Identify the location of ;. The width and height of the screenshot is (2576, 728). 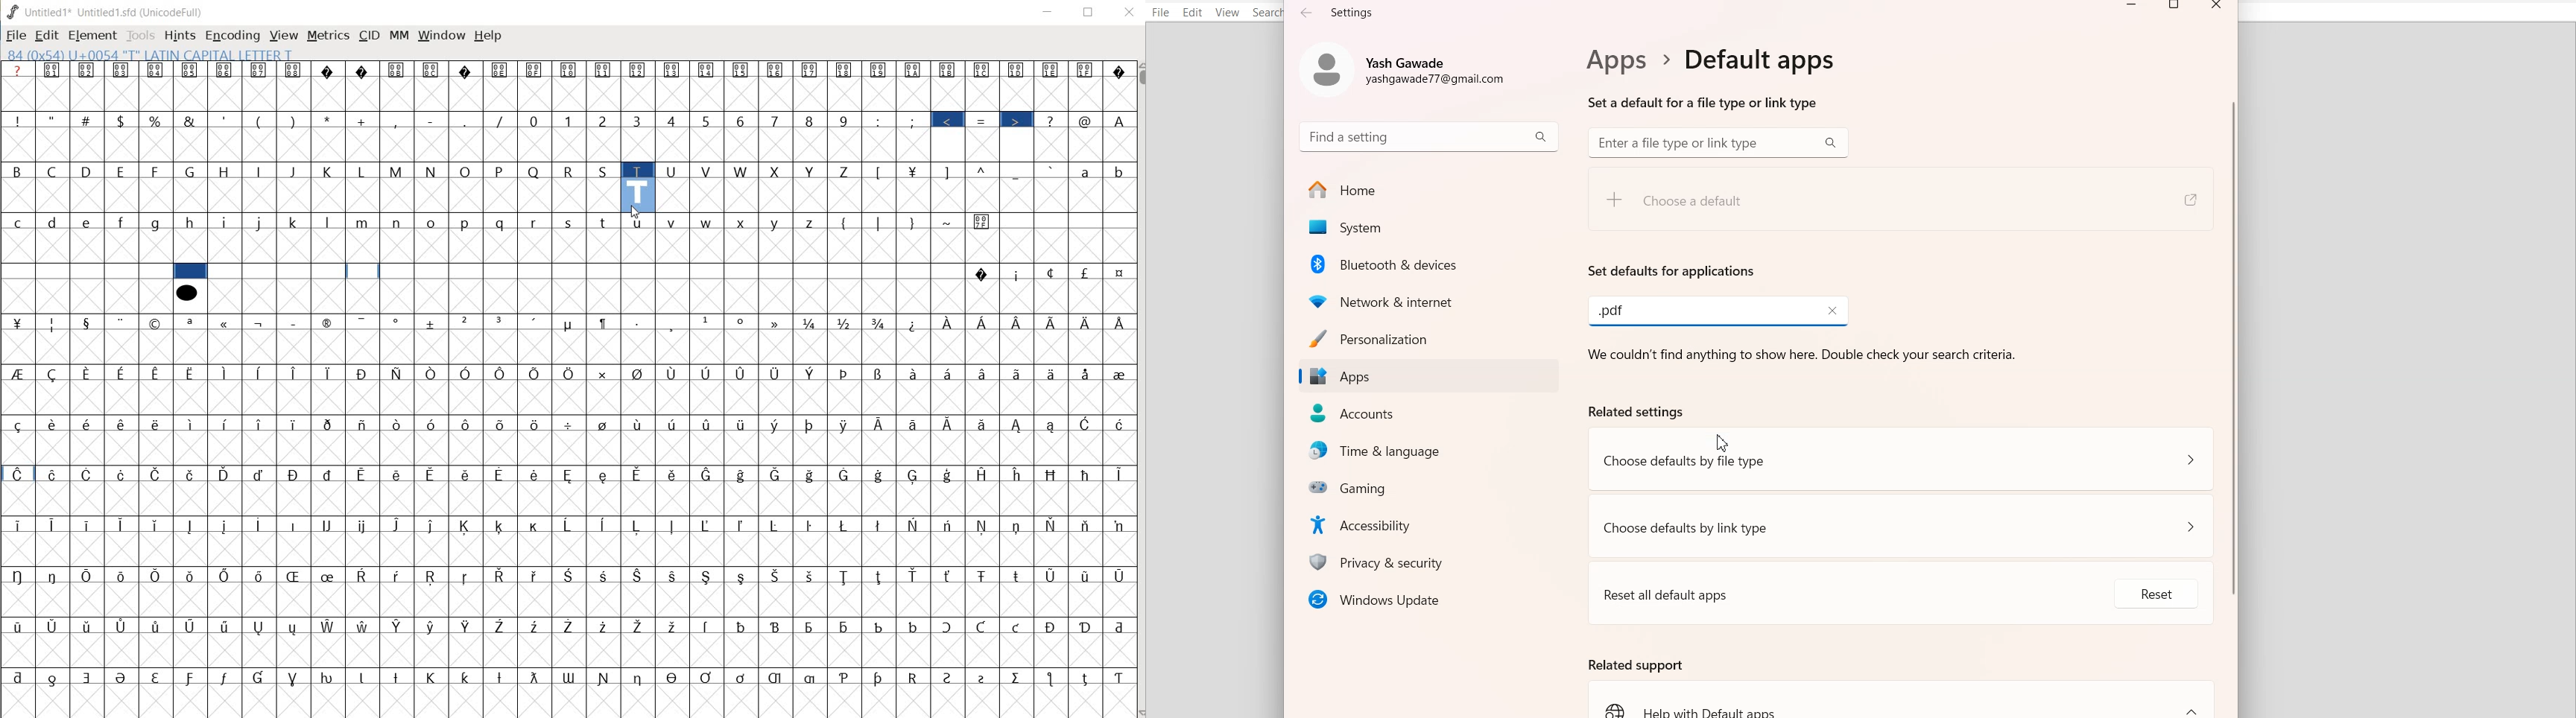
(914, 121).